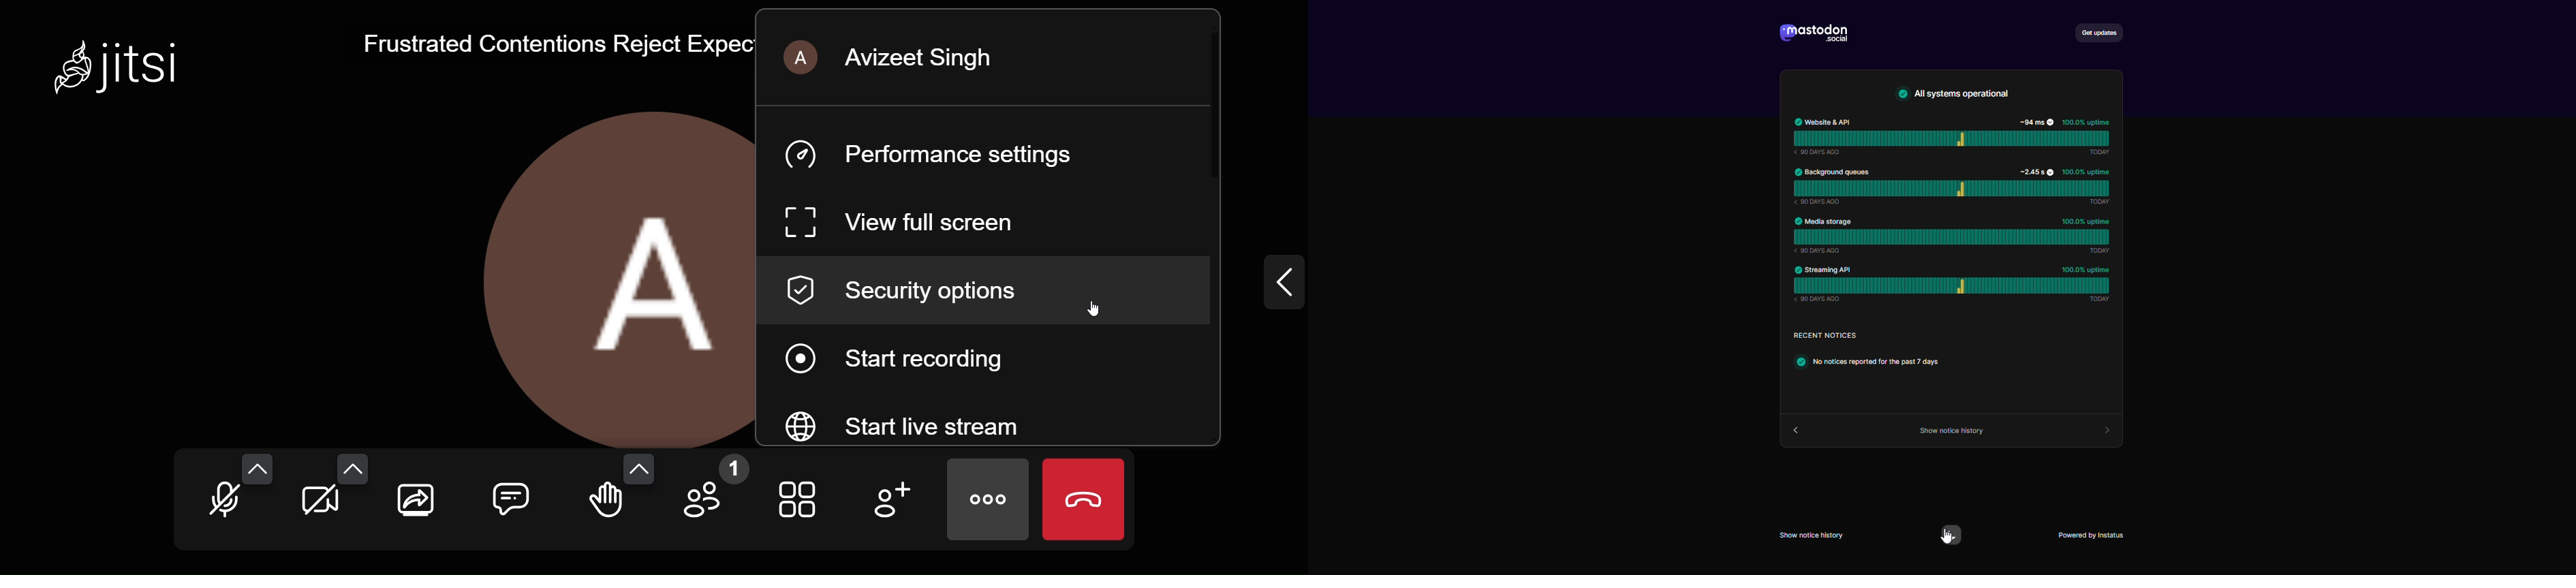 This screenshot has height=588, width=2576. I want to click on comment box, so click(521, 496).